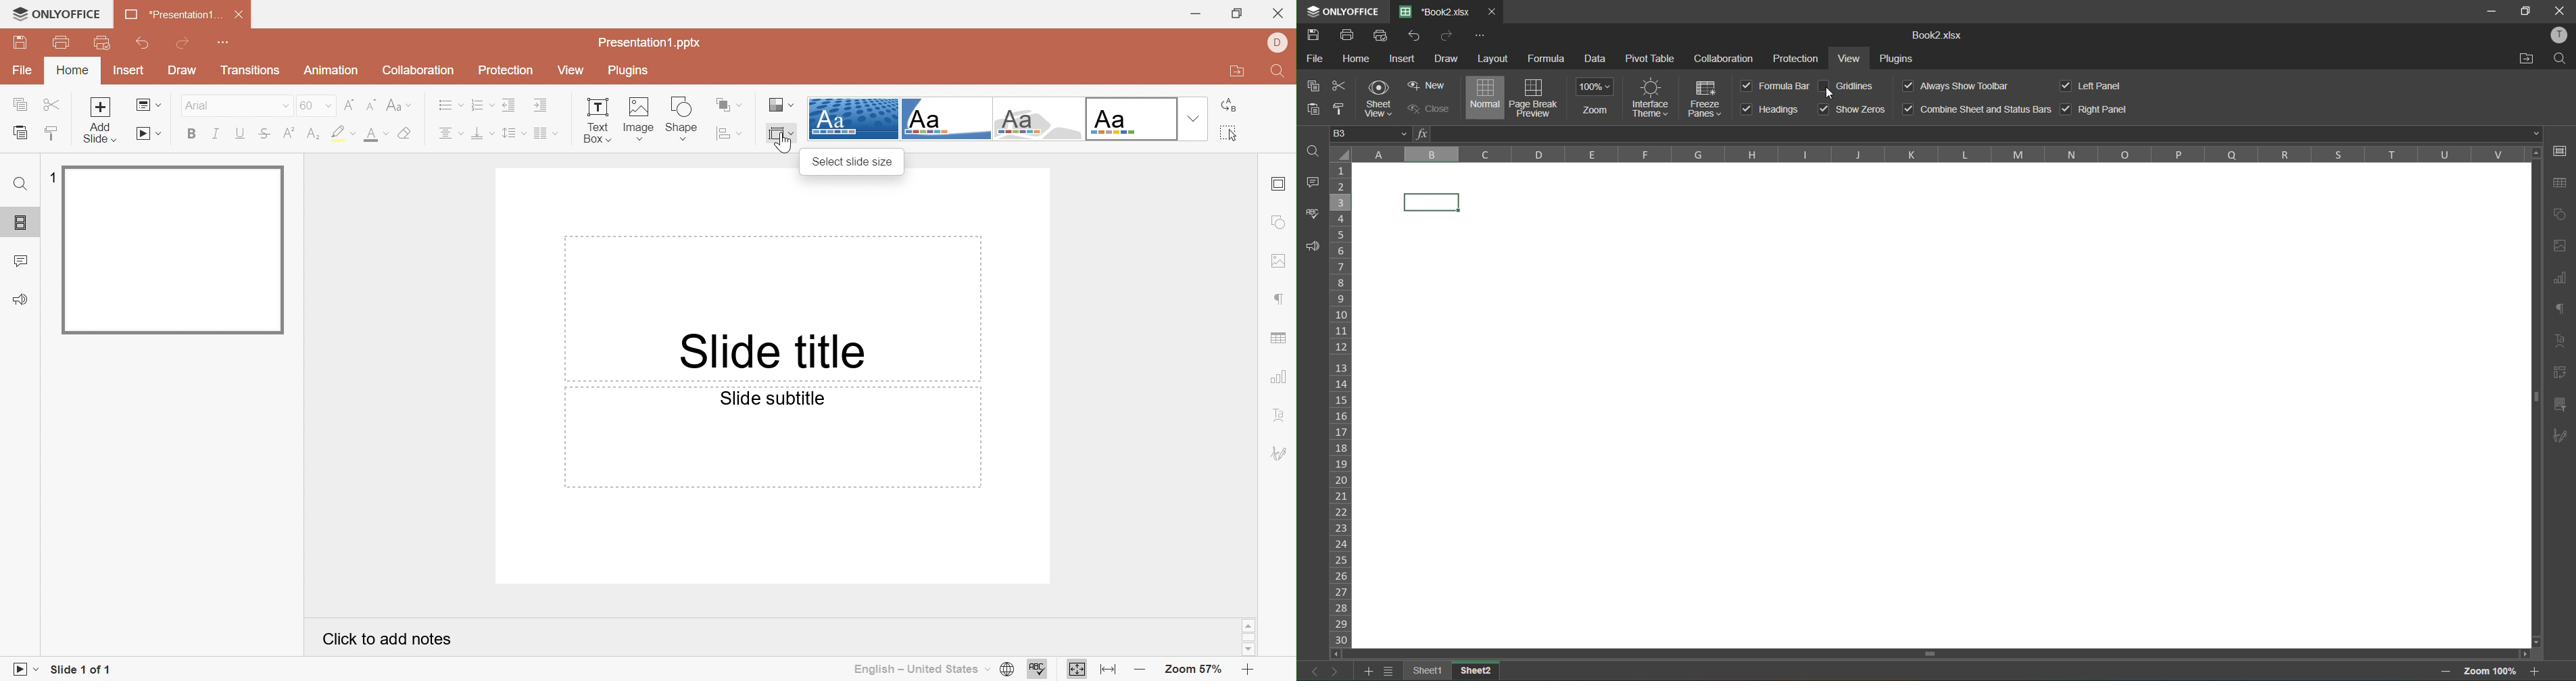  I want to click on Presentation1.pptx, so click(647, 42).